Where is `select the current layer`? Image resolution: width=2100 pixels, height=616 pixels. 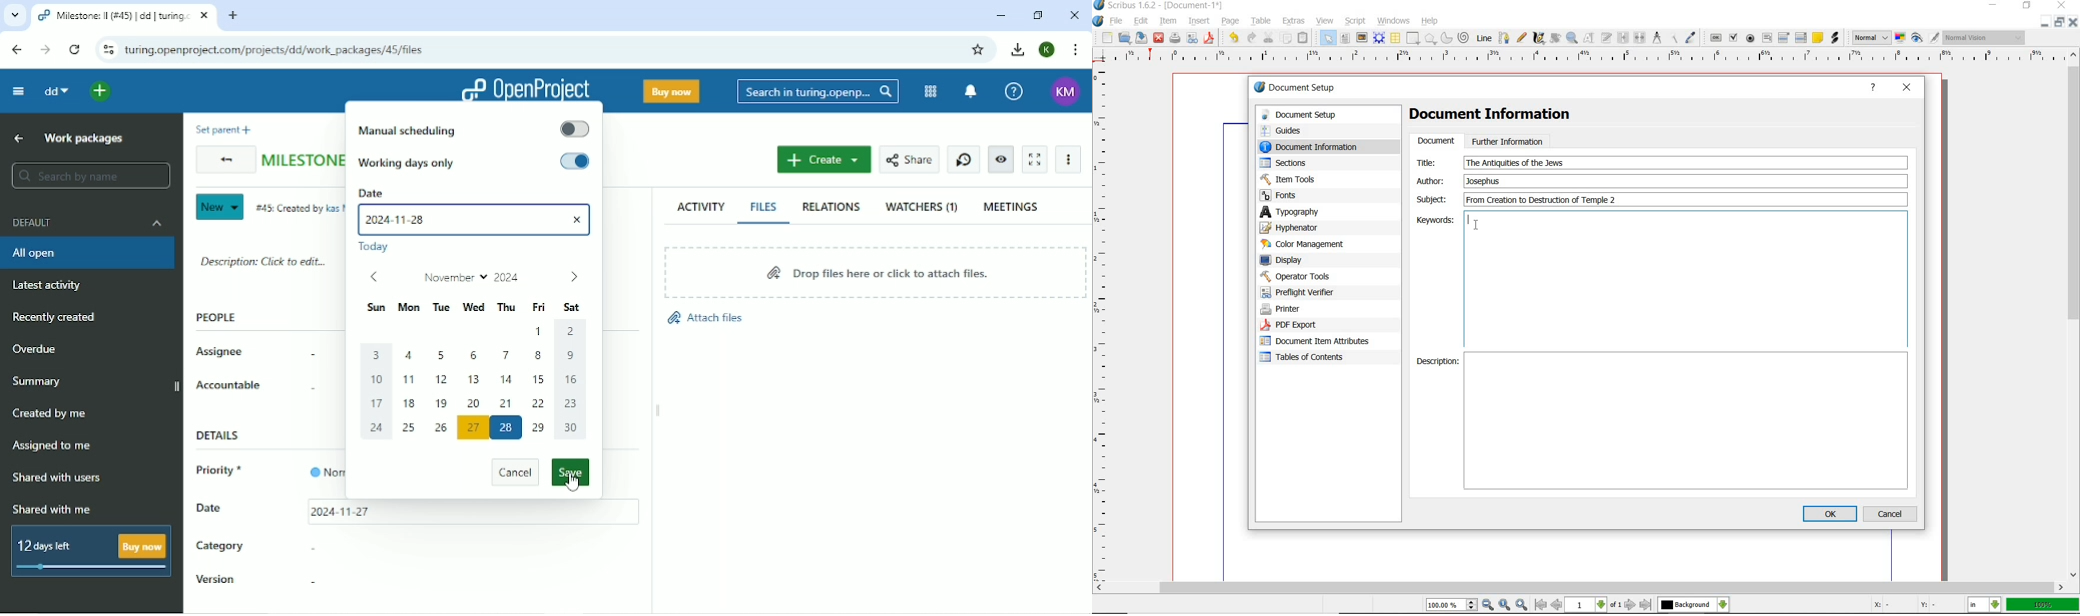 select the current layer is located at coordinates (1694, 605).